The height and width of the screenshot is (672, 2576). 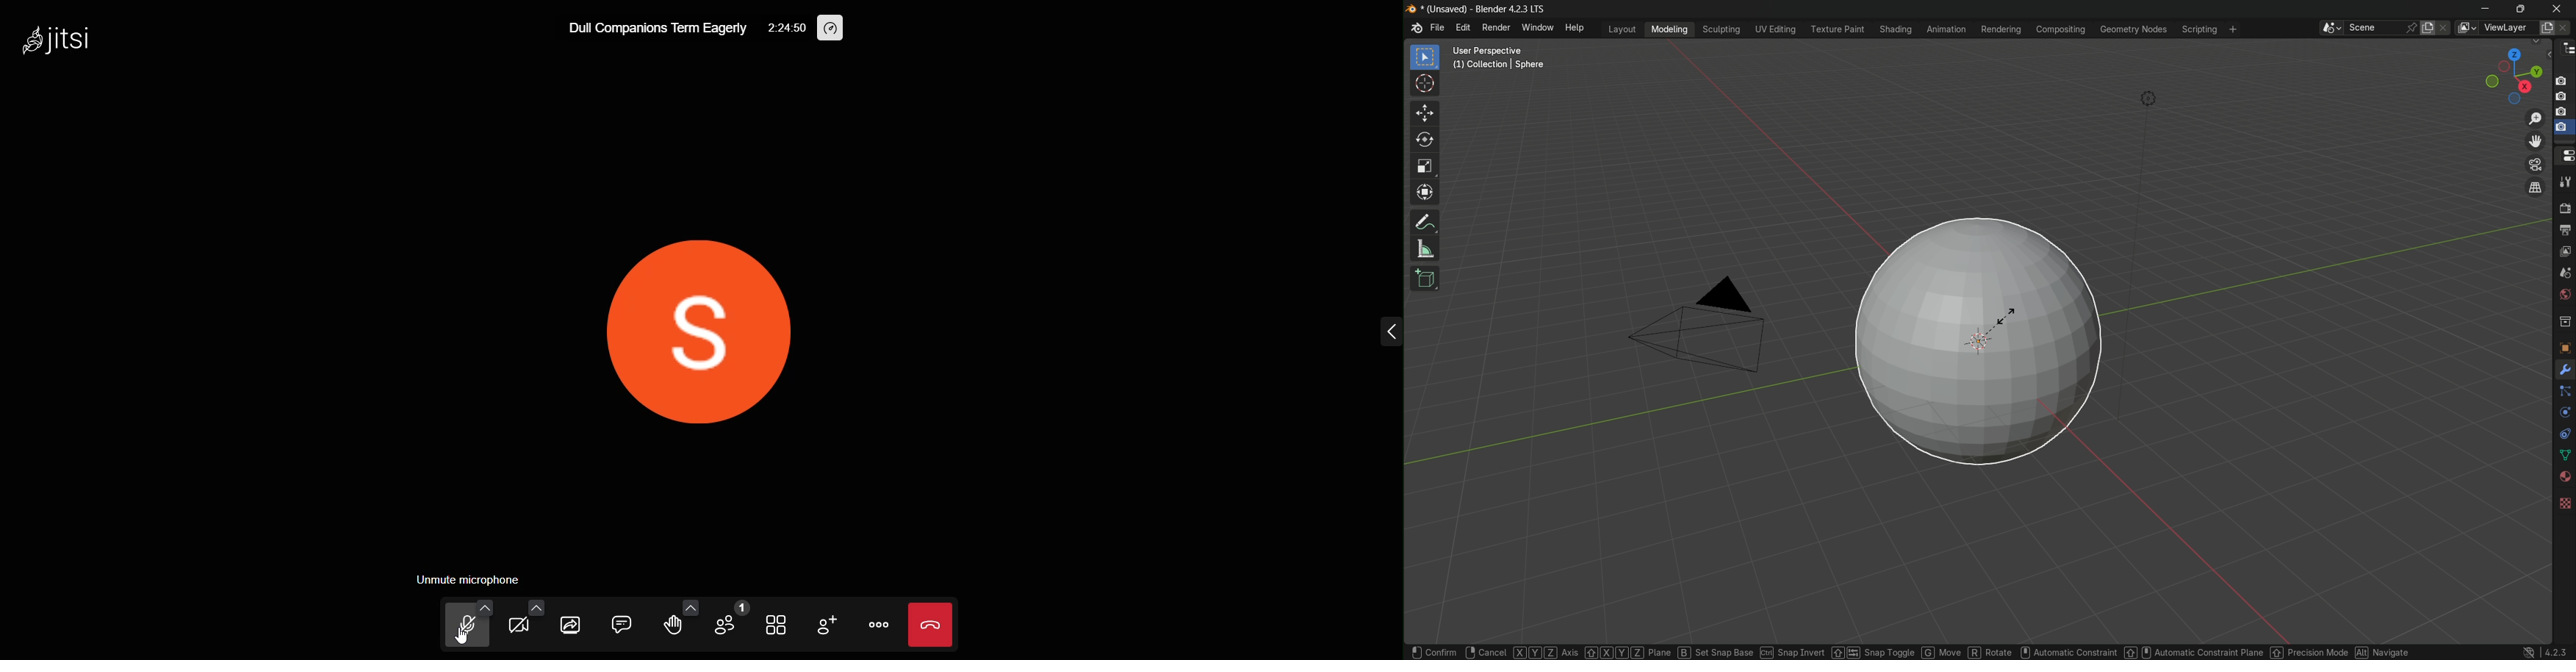 I want to click on audio setting, so click(x=479, y=606).